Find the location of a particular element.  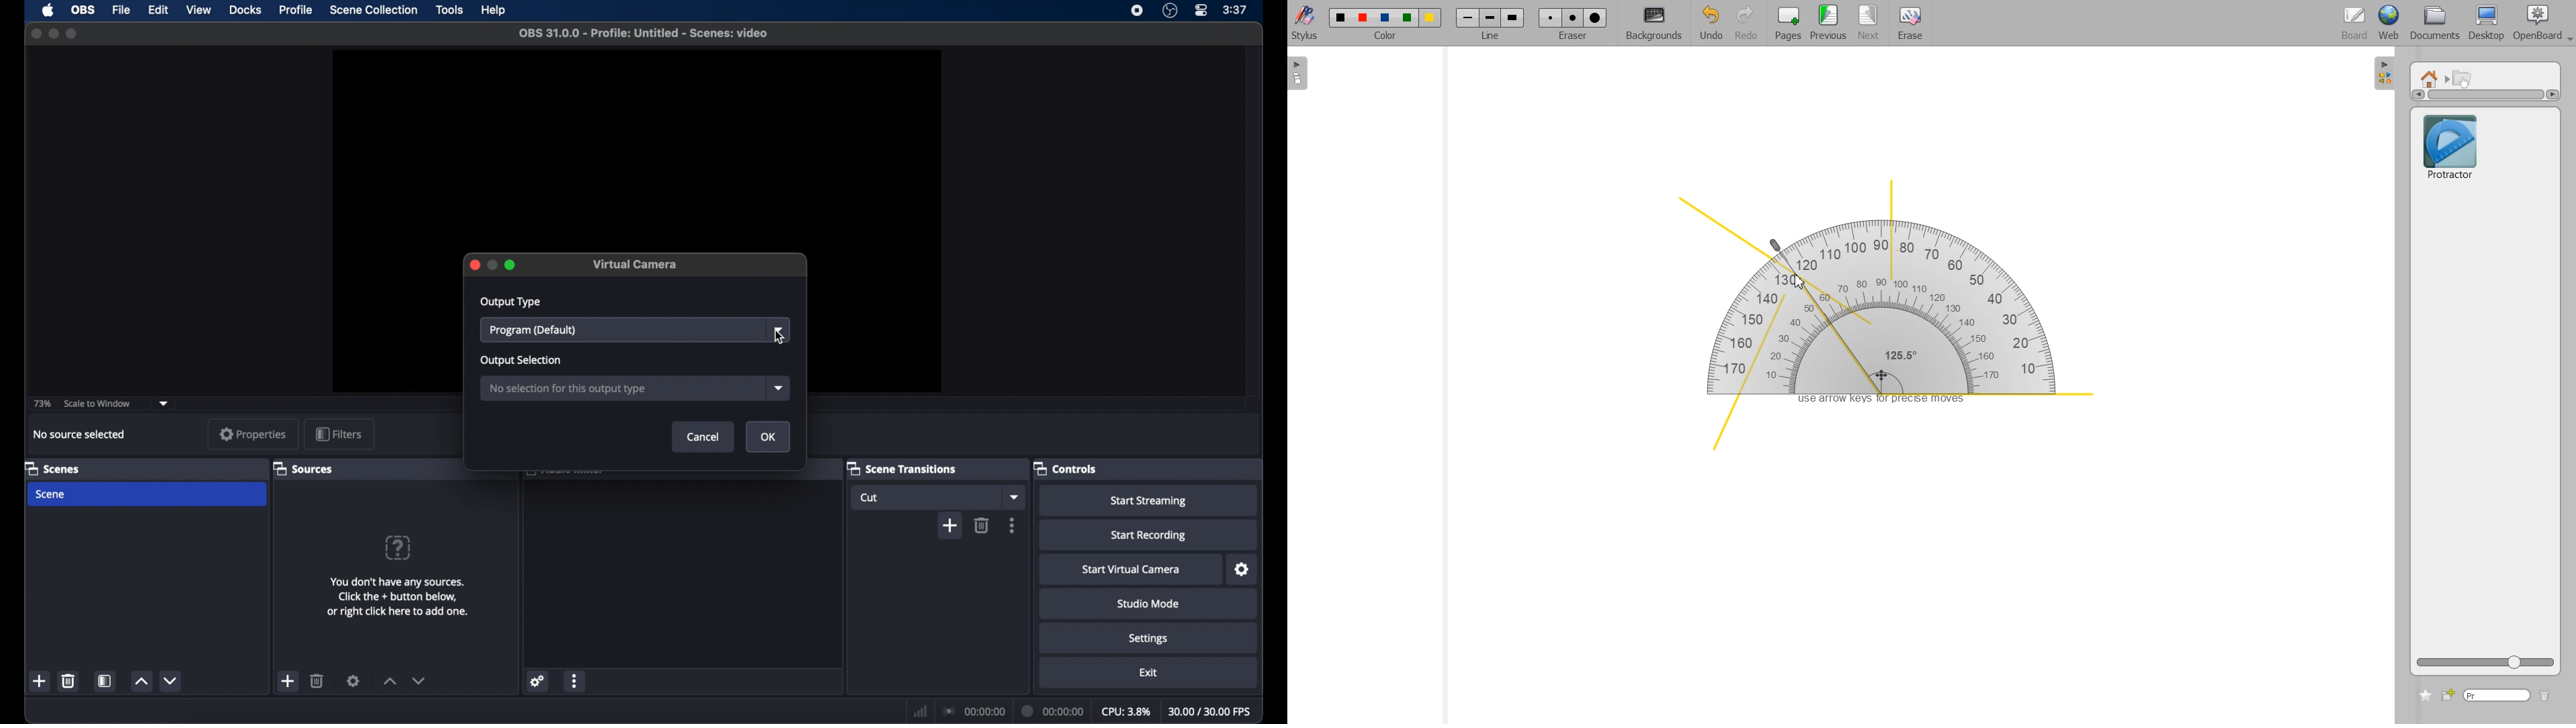

settings is located at coordinates (354, 680).